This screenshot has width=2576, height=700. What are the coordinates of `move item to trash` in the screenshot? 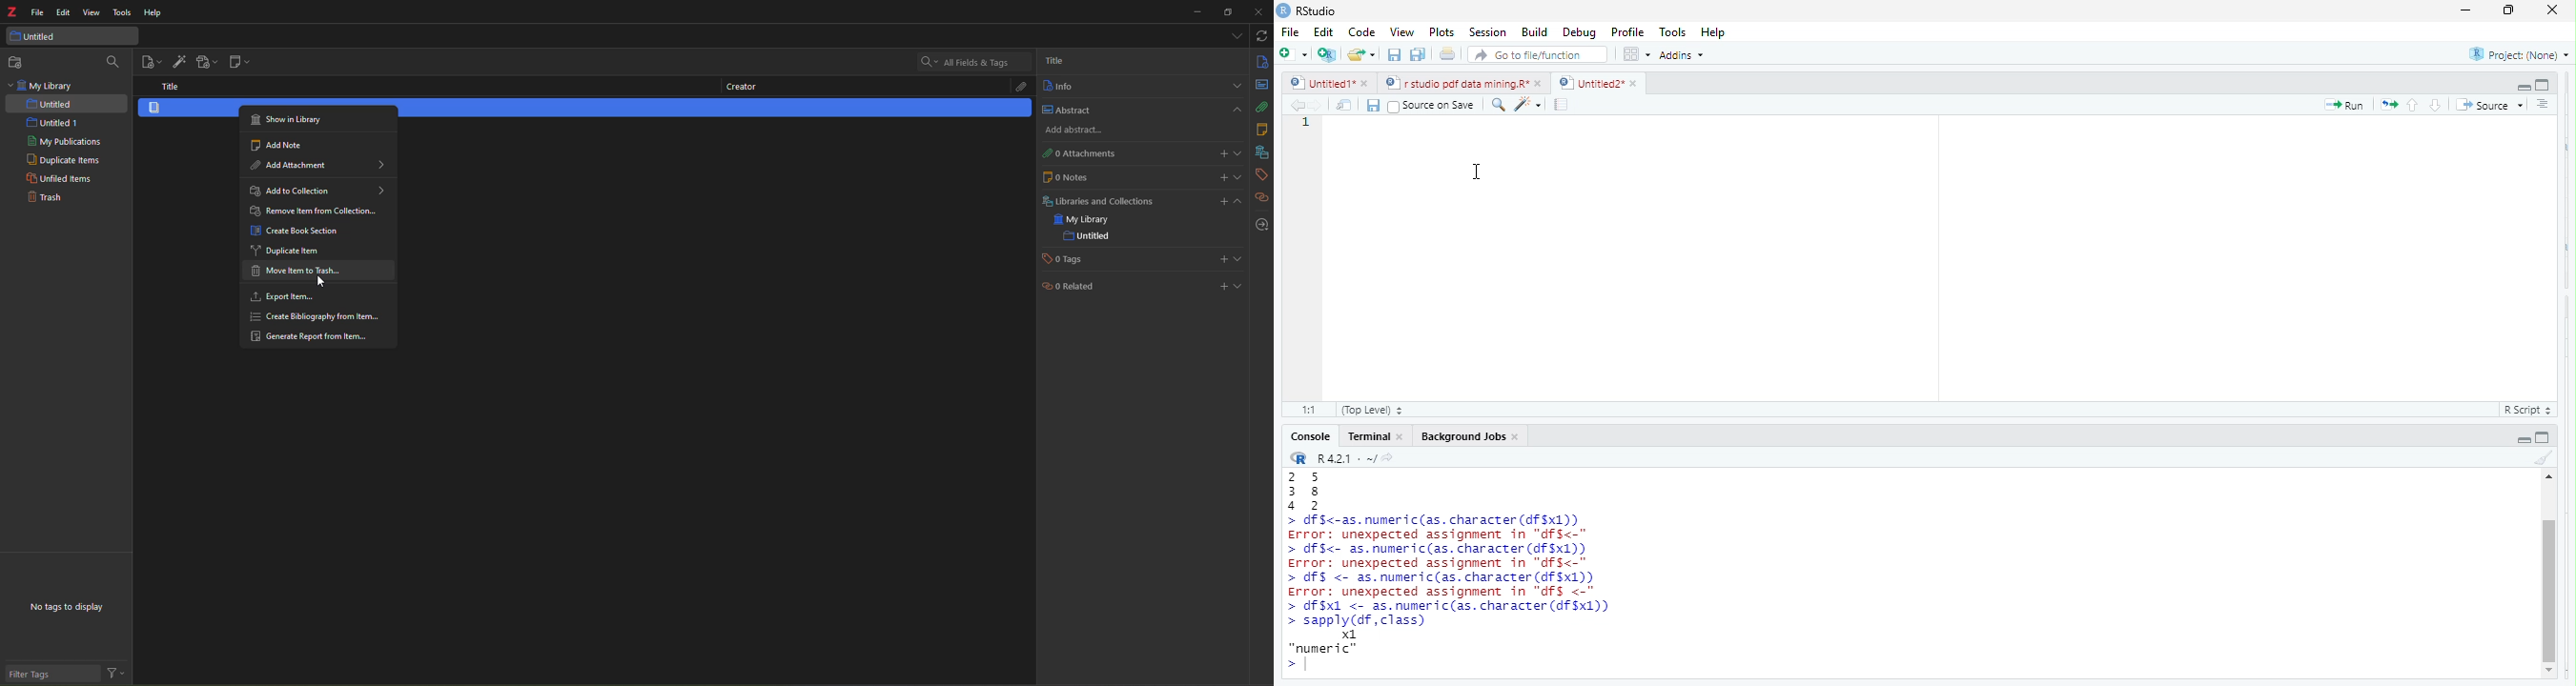 It's located at (296, 272).